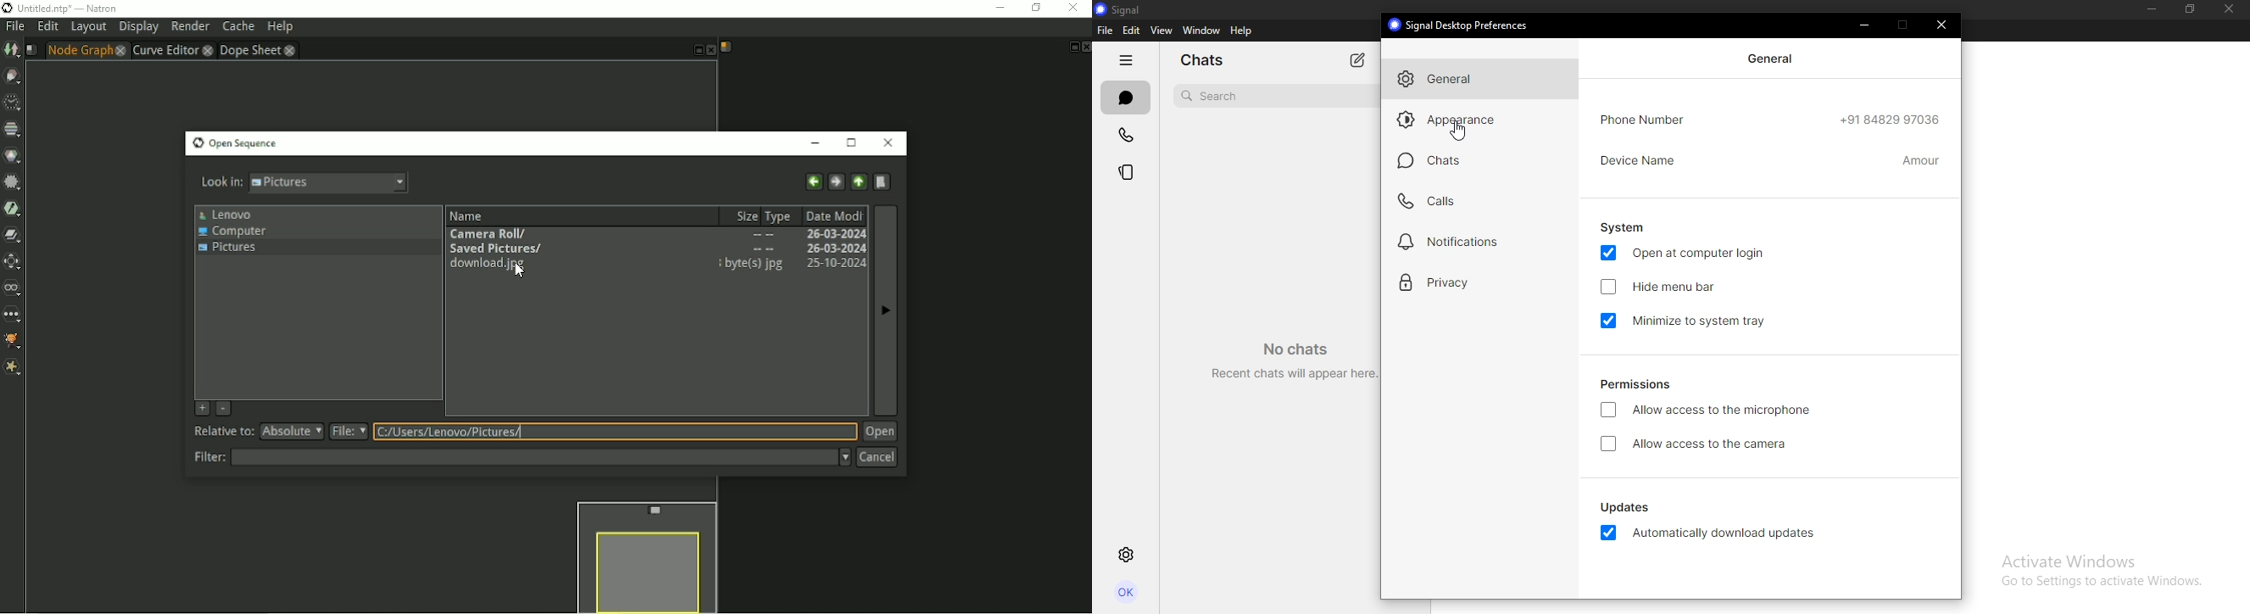 The height and width of the screenshot is (616, 2268). I want to click on edit, so click(1131, 31).